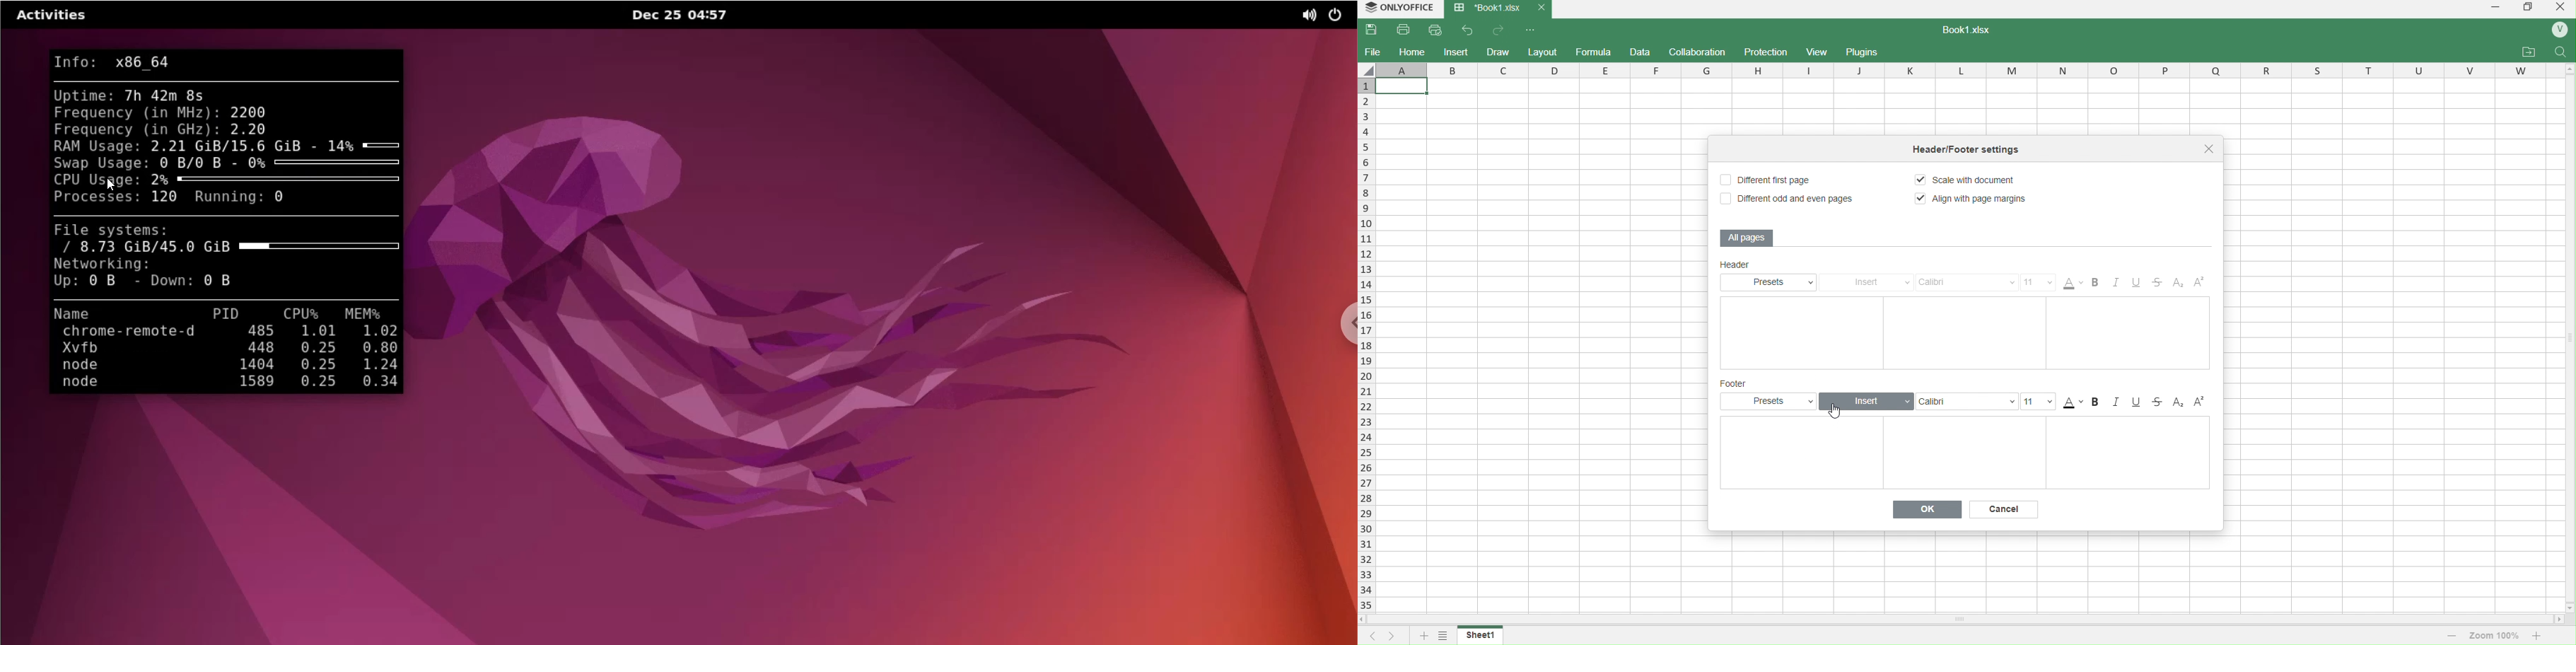 The height and width of the screenshot is (672, 2576). I want to click on move left, so click(1365, 620).